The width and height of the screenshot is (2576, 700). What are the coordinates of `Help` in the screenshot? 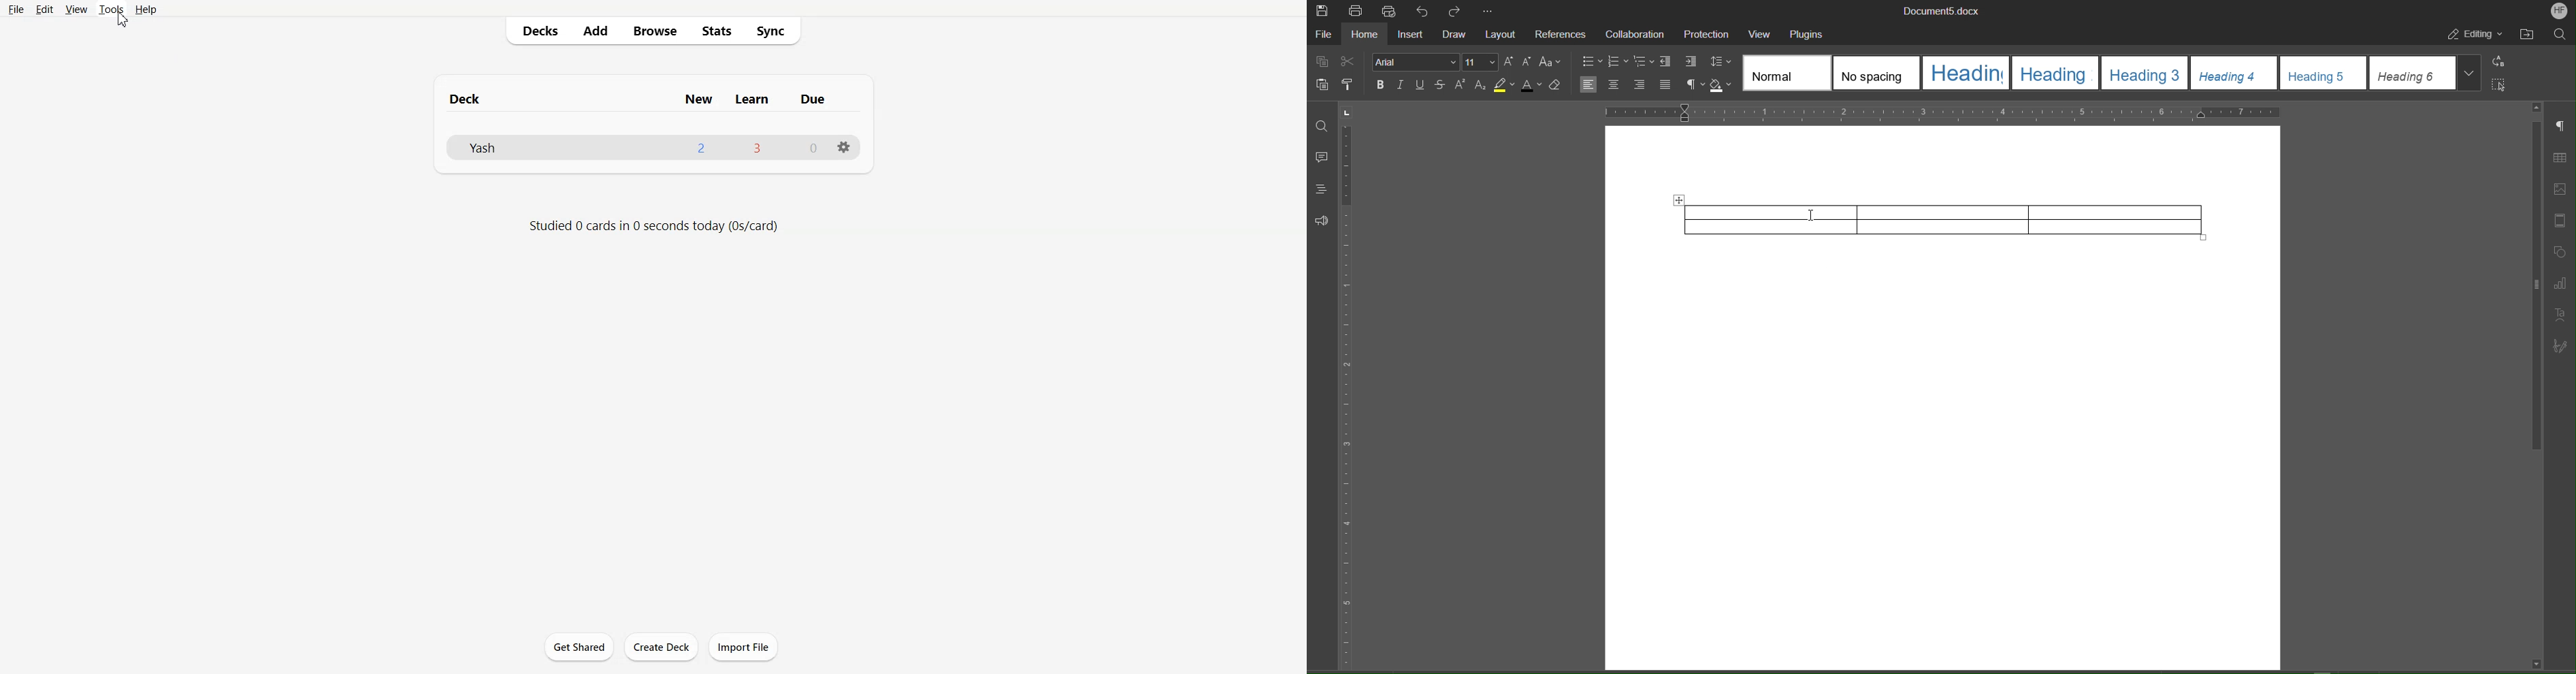 It's located at (145, 10).